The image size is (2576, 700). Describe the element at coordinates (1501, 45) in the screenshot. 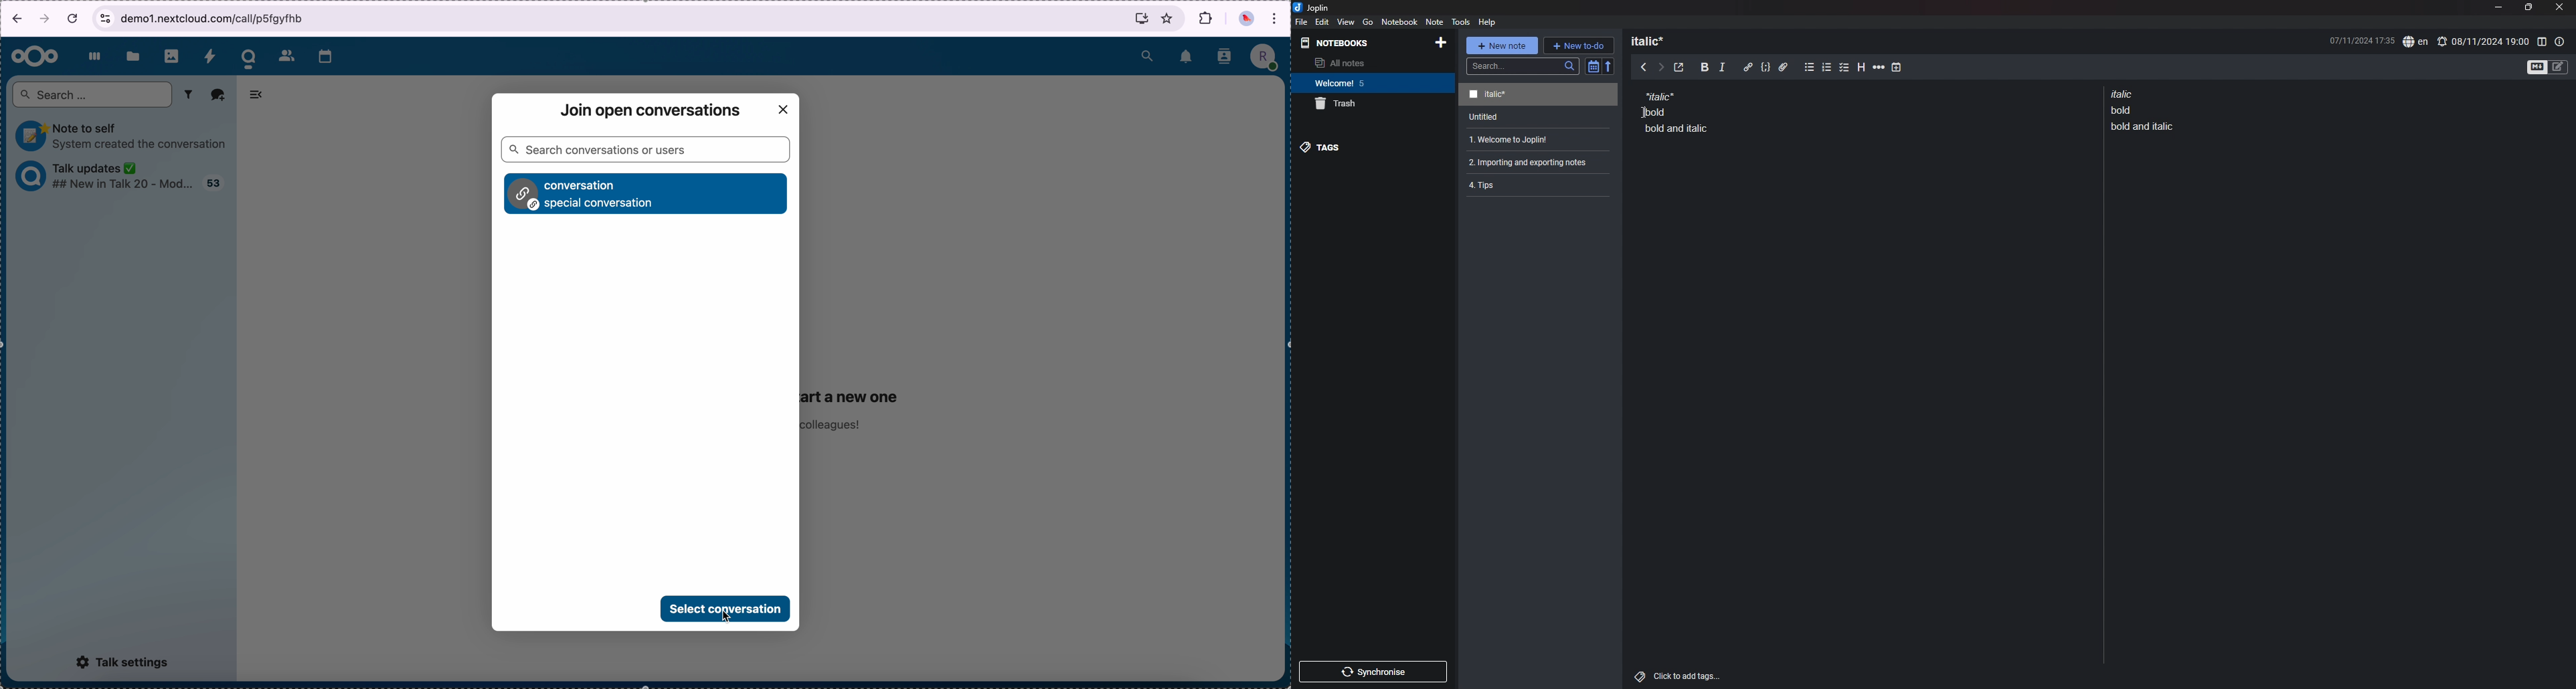

I see `new note` at that location.